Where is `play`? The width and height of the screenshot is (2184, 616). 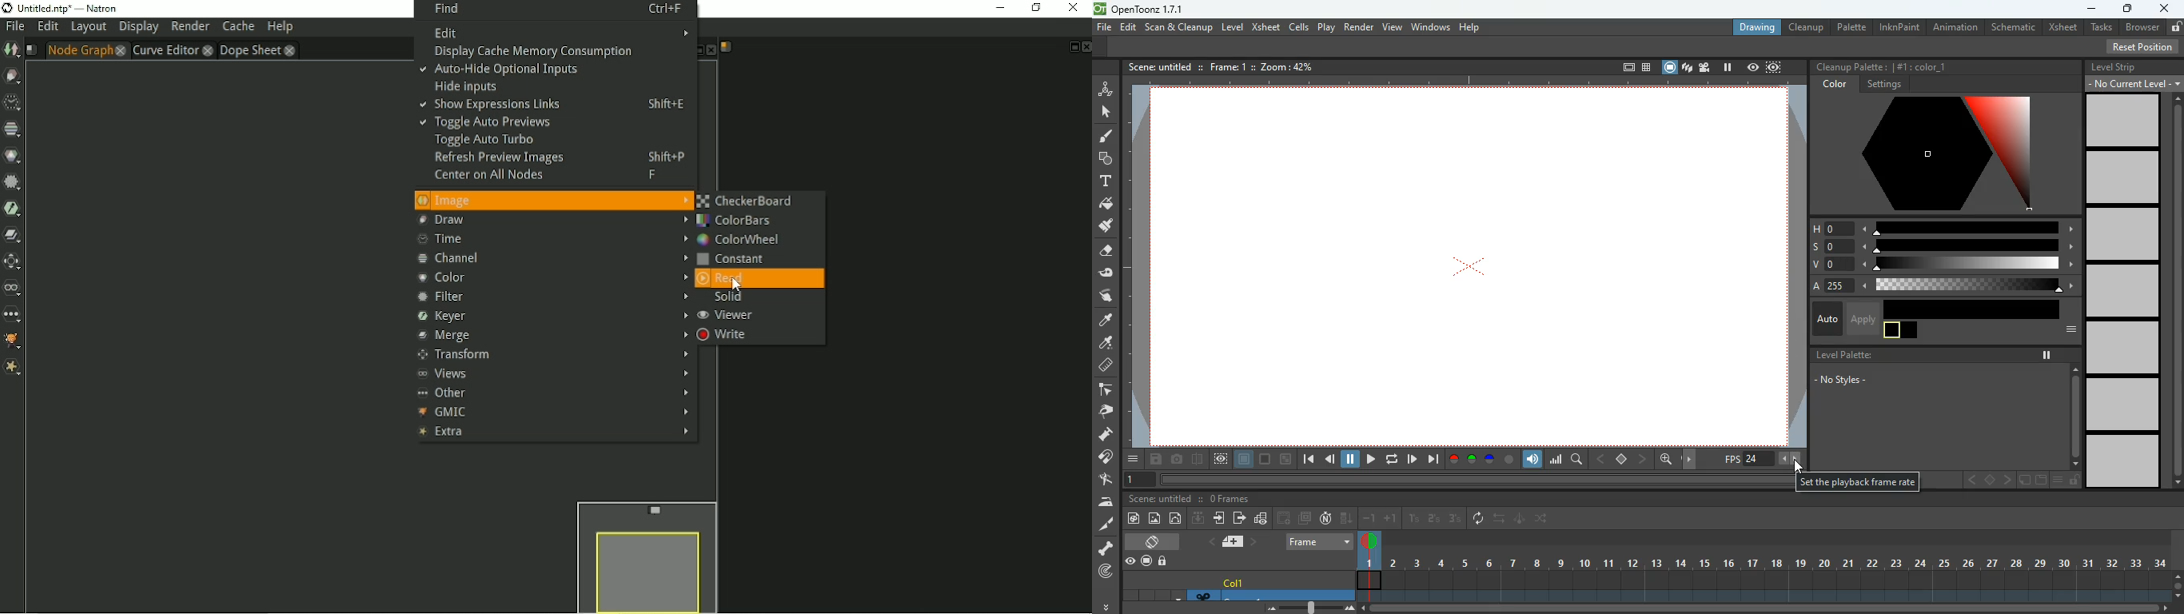 play is located at coordinates (1325, 27).